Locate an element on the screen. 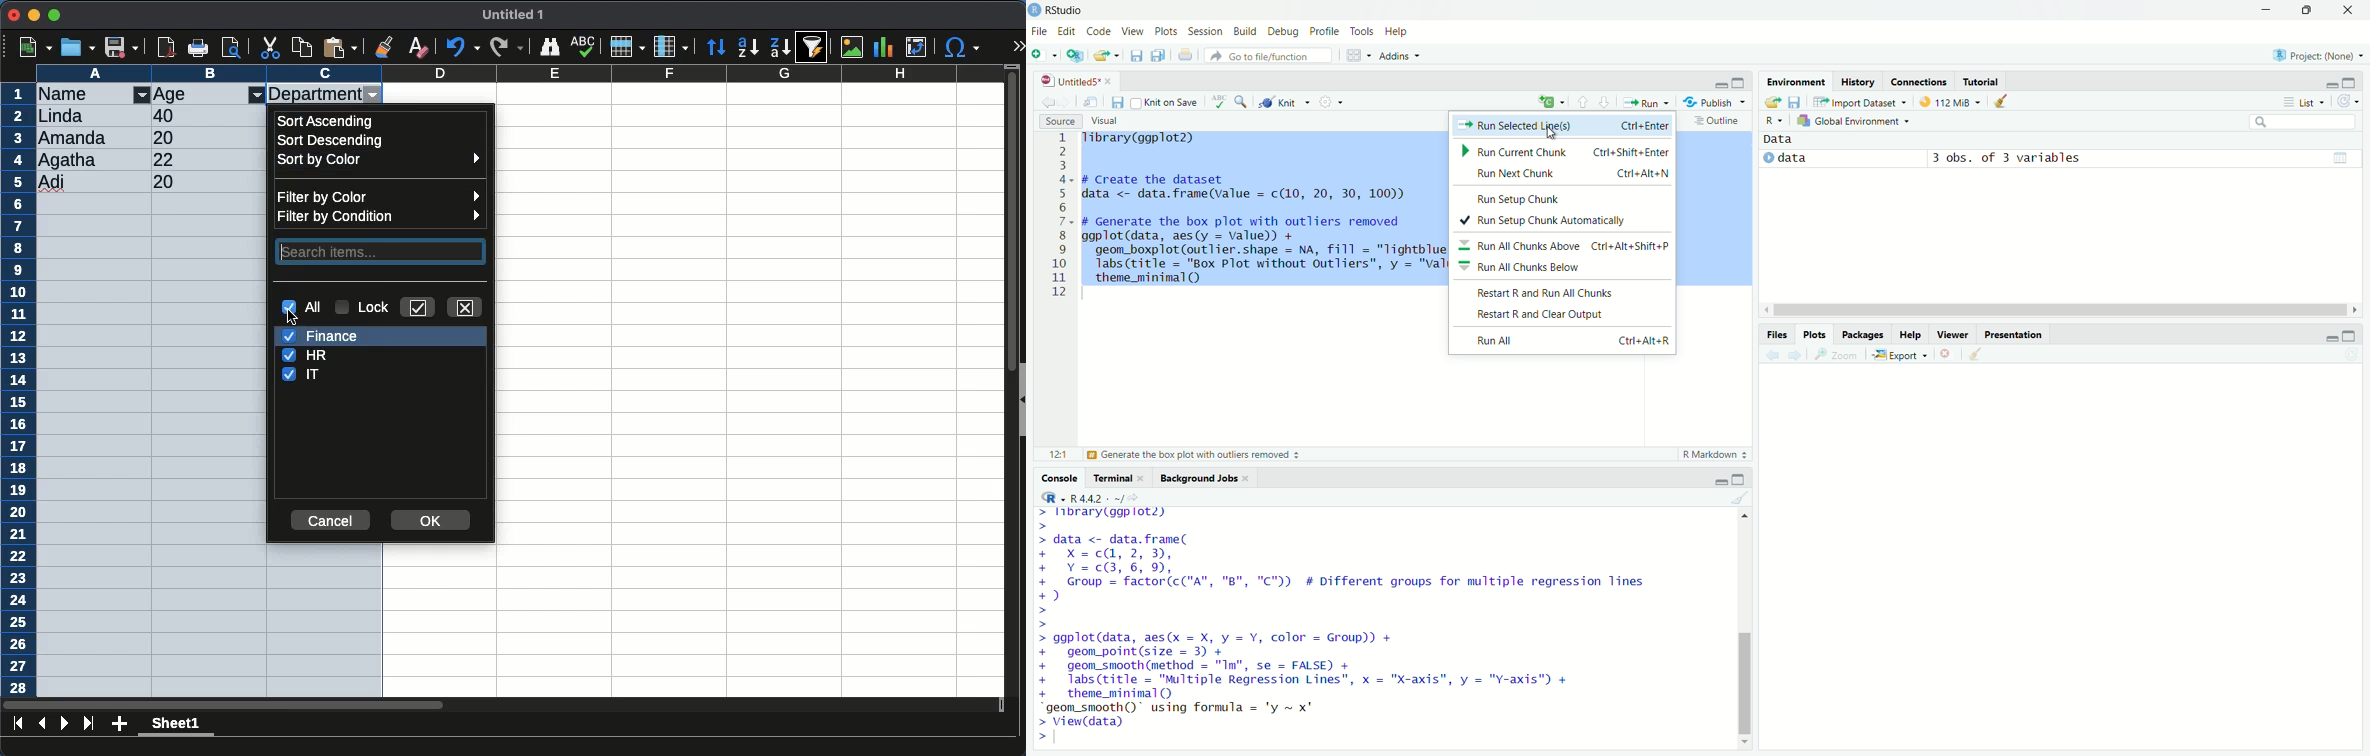 Image resolution: width=2380 pixels, height=756 pixels. Knit is located at coordinates (1278, 104).